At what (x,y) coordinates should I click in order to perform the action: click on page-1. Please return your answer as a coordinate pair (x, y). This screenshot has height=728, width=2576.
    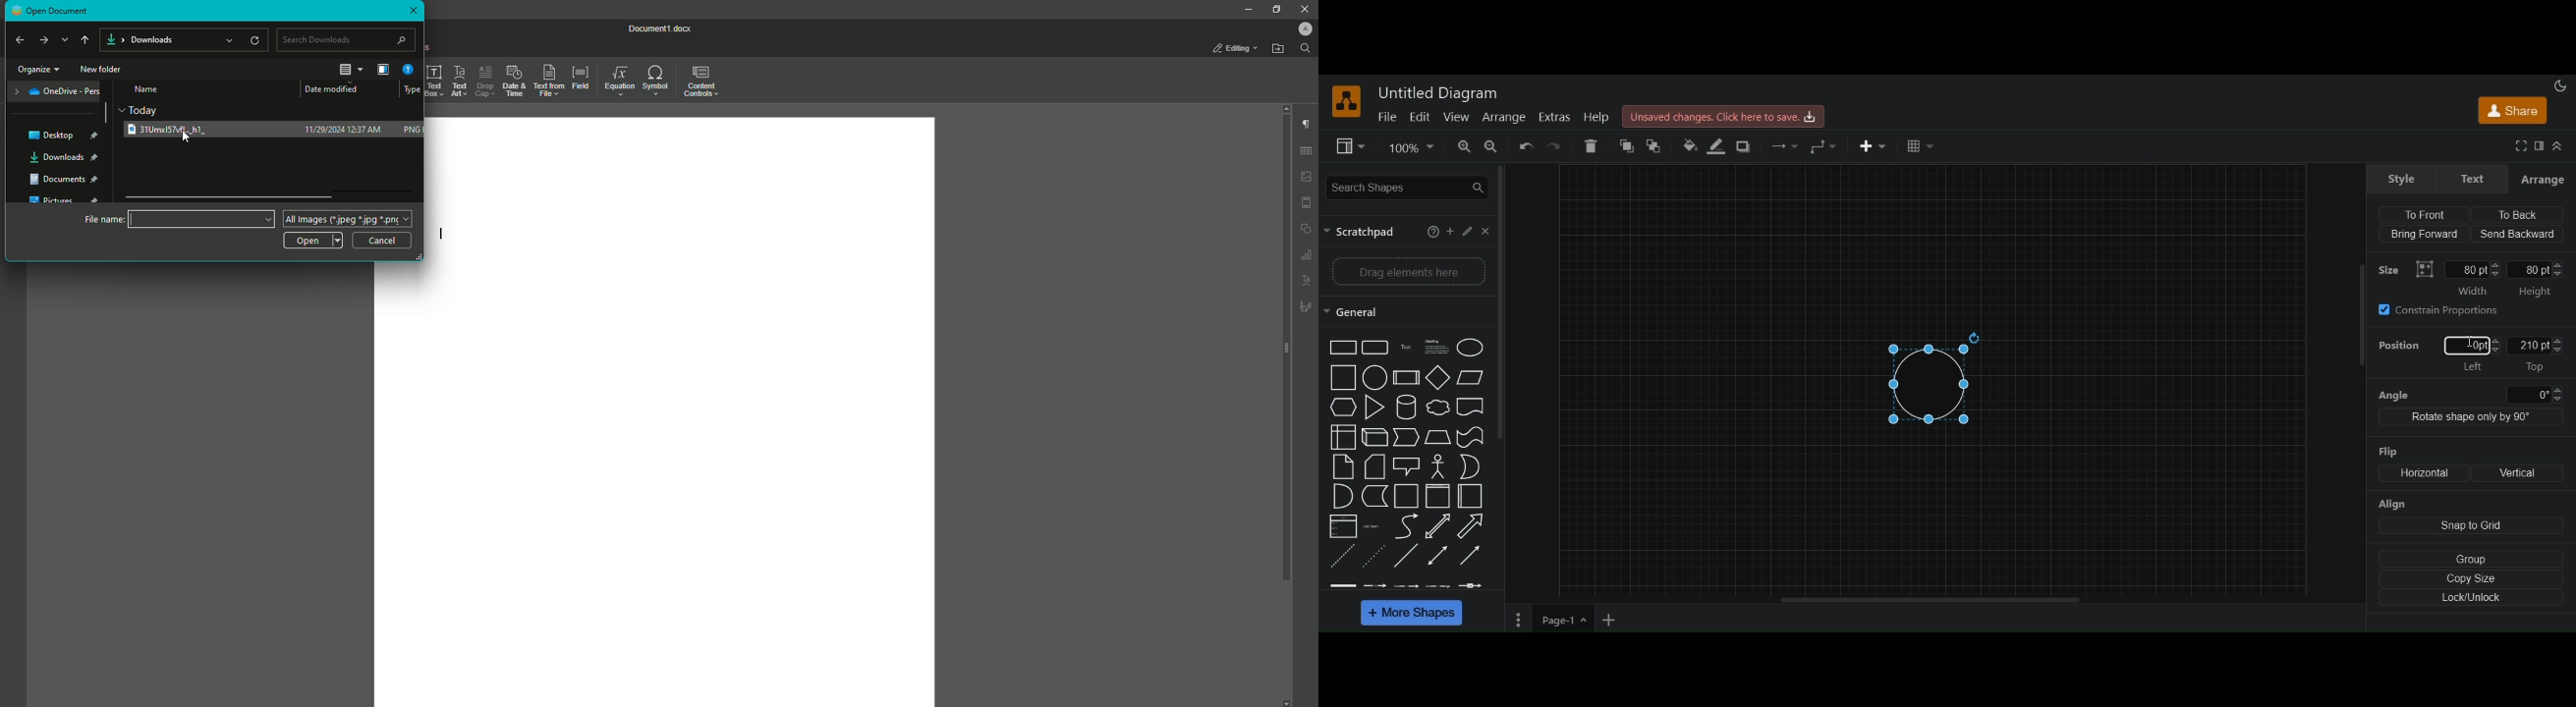
    Looking at the image, I should click on (1565, 620).